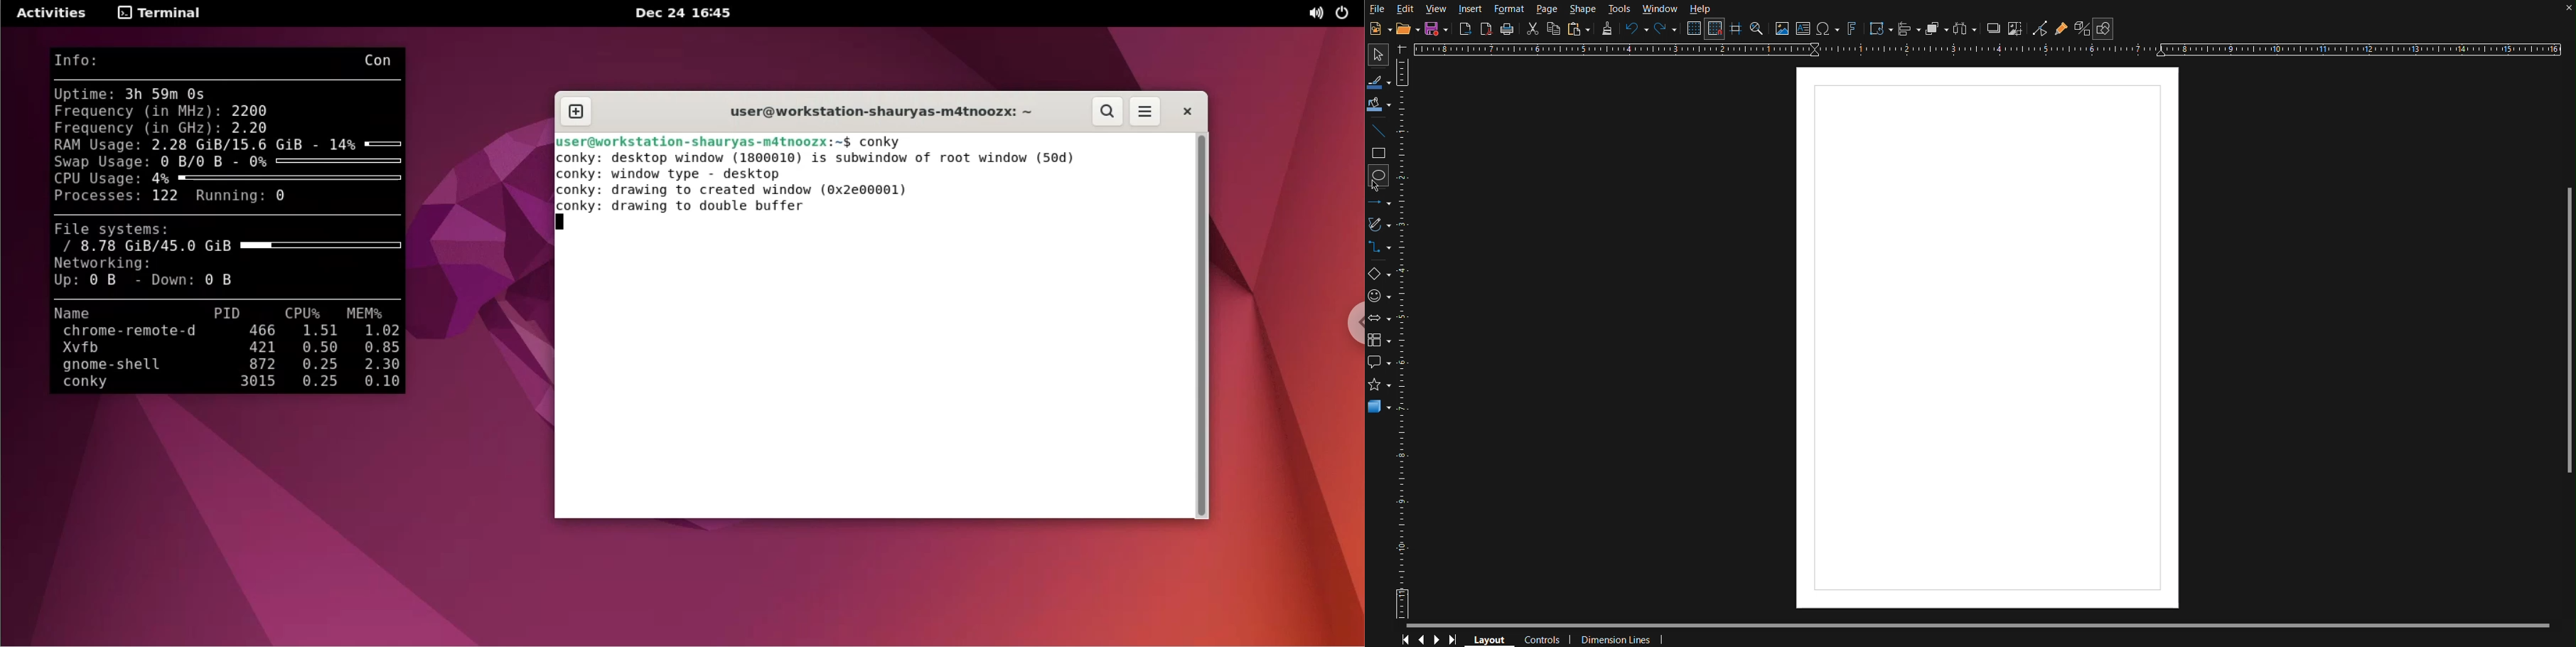  What do you see at coordinates (1852, 29) in the screenshot?
I see `Fontworks` at bounding box center [1852, 29].